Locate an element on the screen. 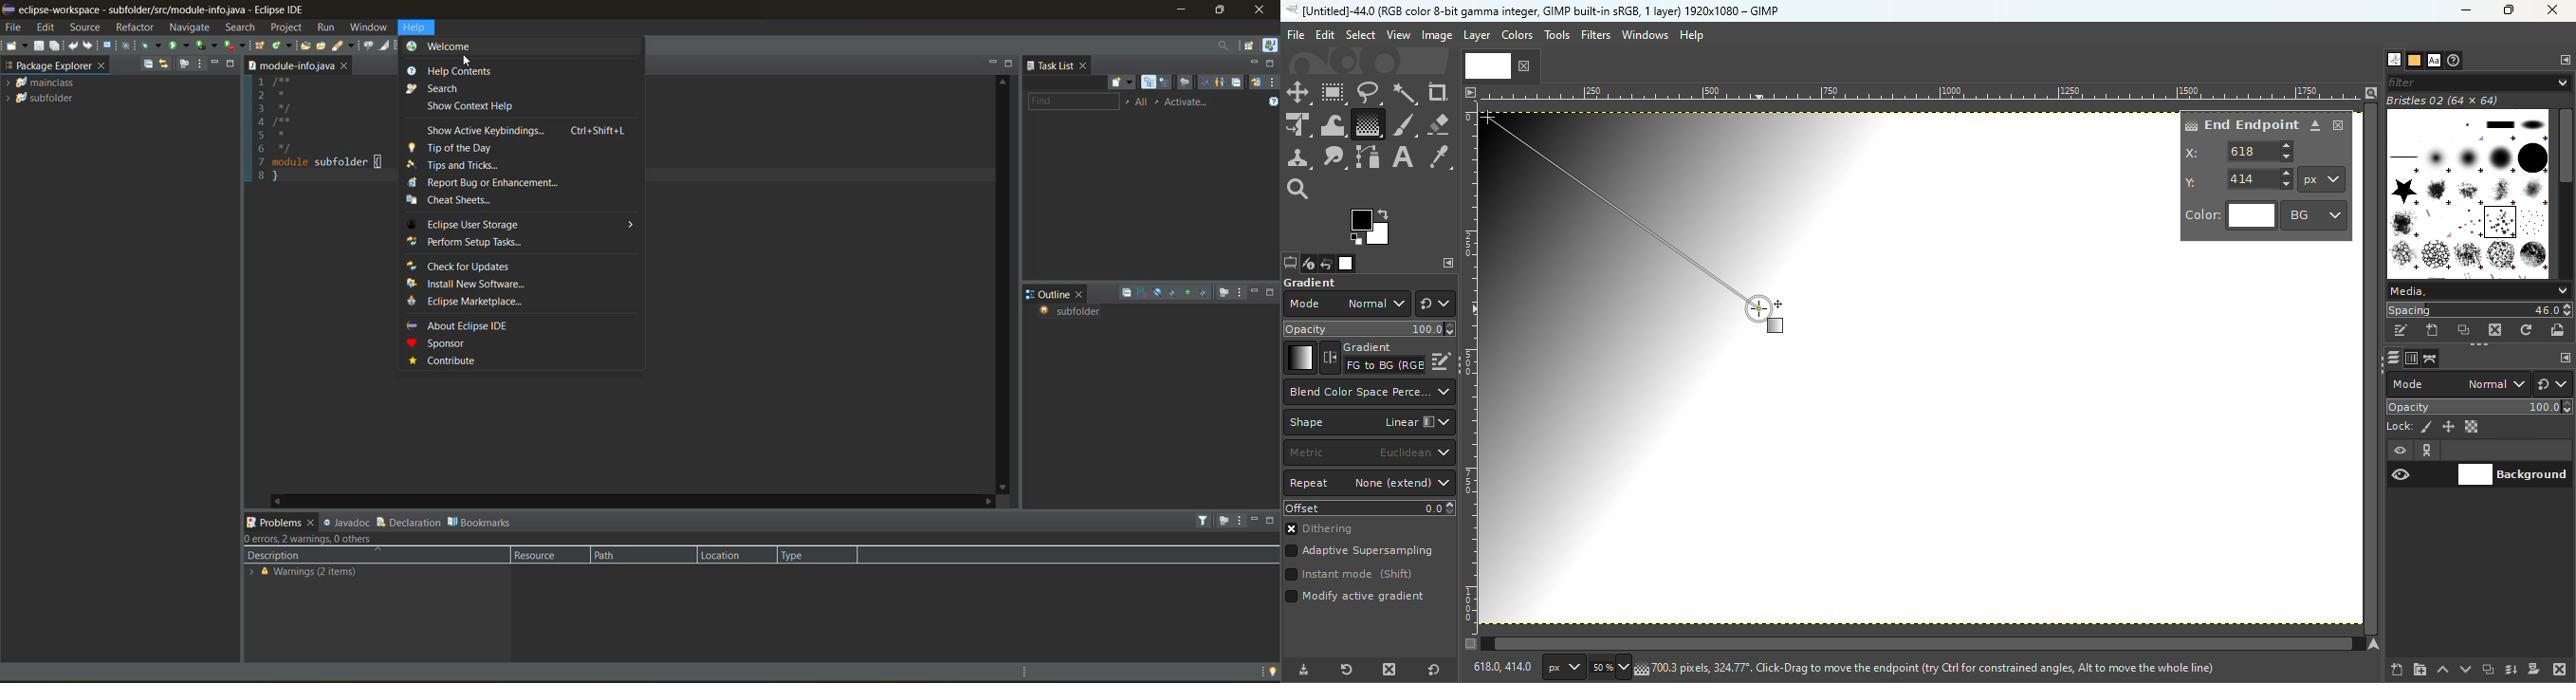  save is located at coordinates (40, 45).